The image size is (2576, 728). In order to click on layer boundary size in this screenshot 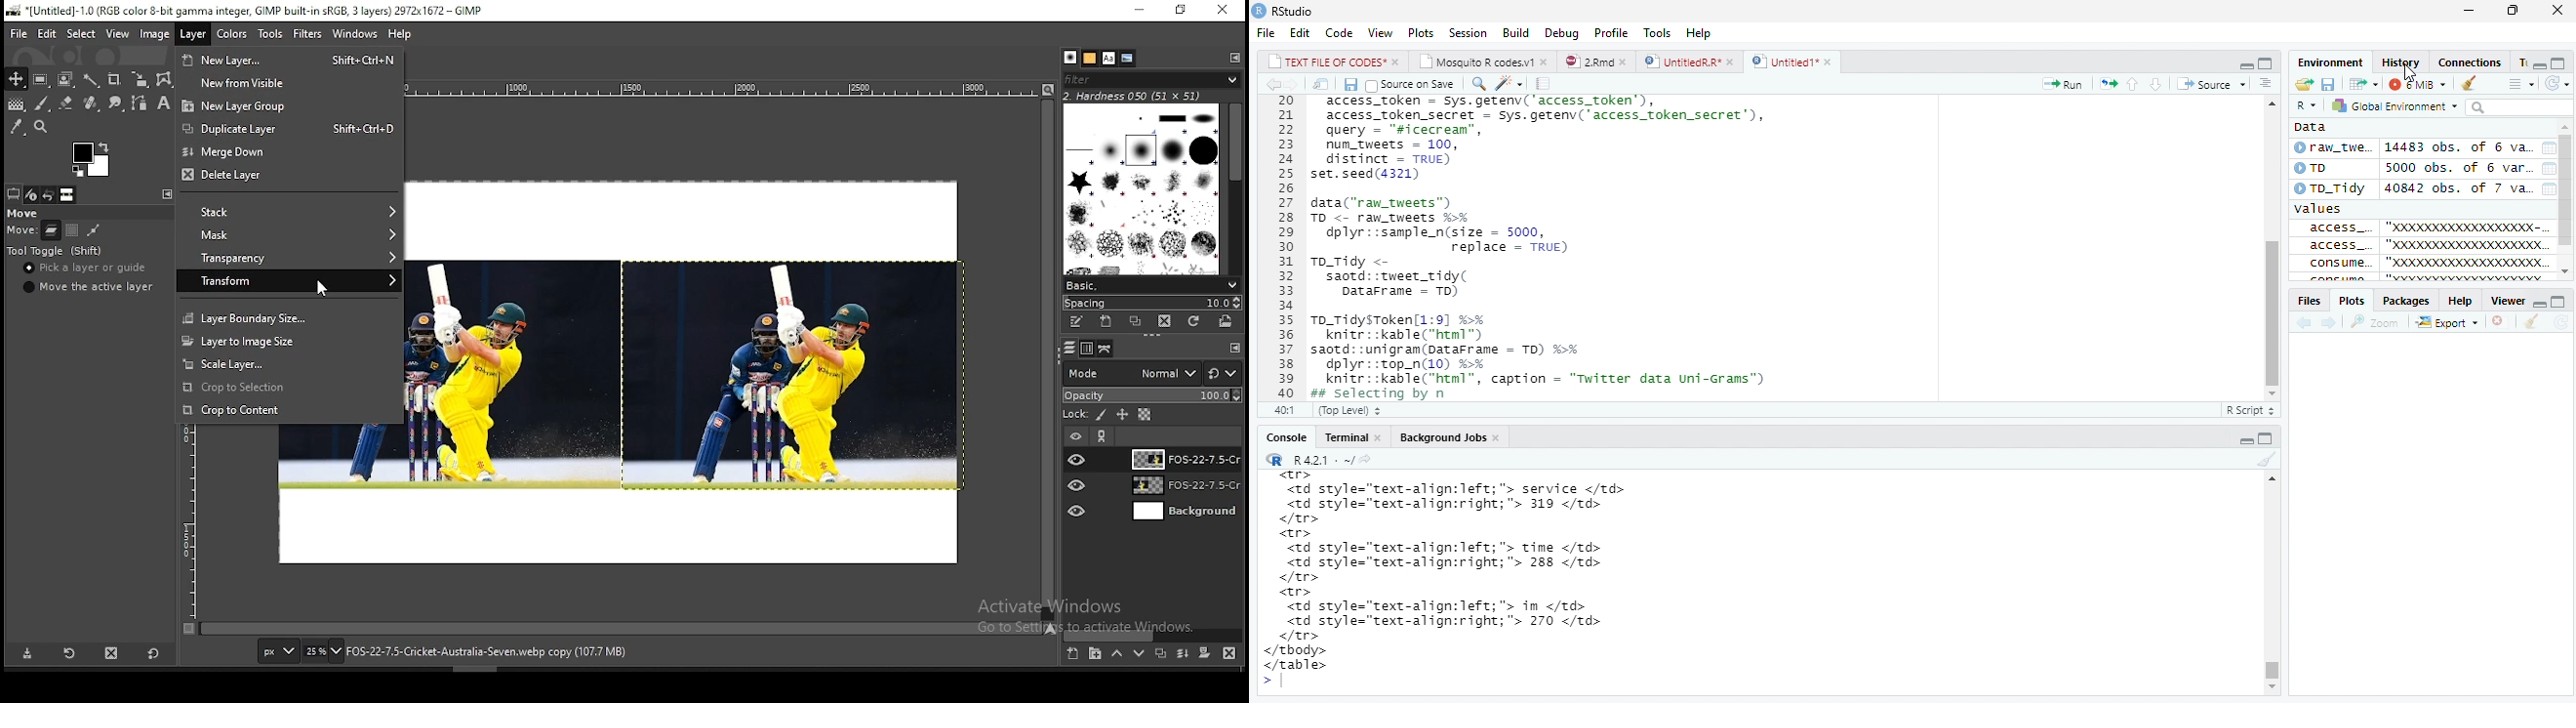, I will do `click(288, 316)`.